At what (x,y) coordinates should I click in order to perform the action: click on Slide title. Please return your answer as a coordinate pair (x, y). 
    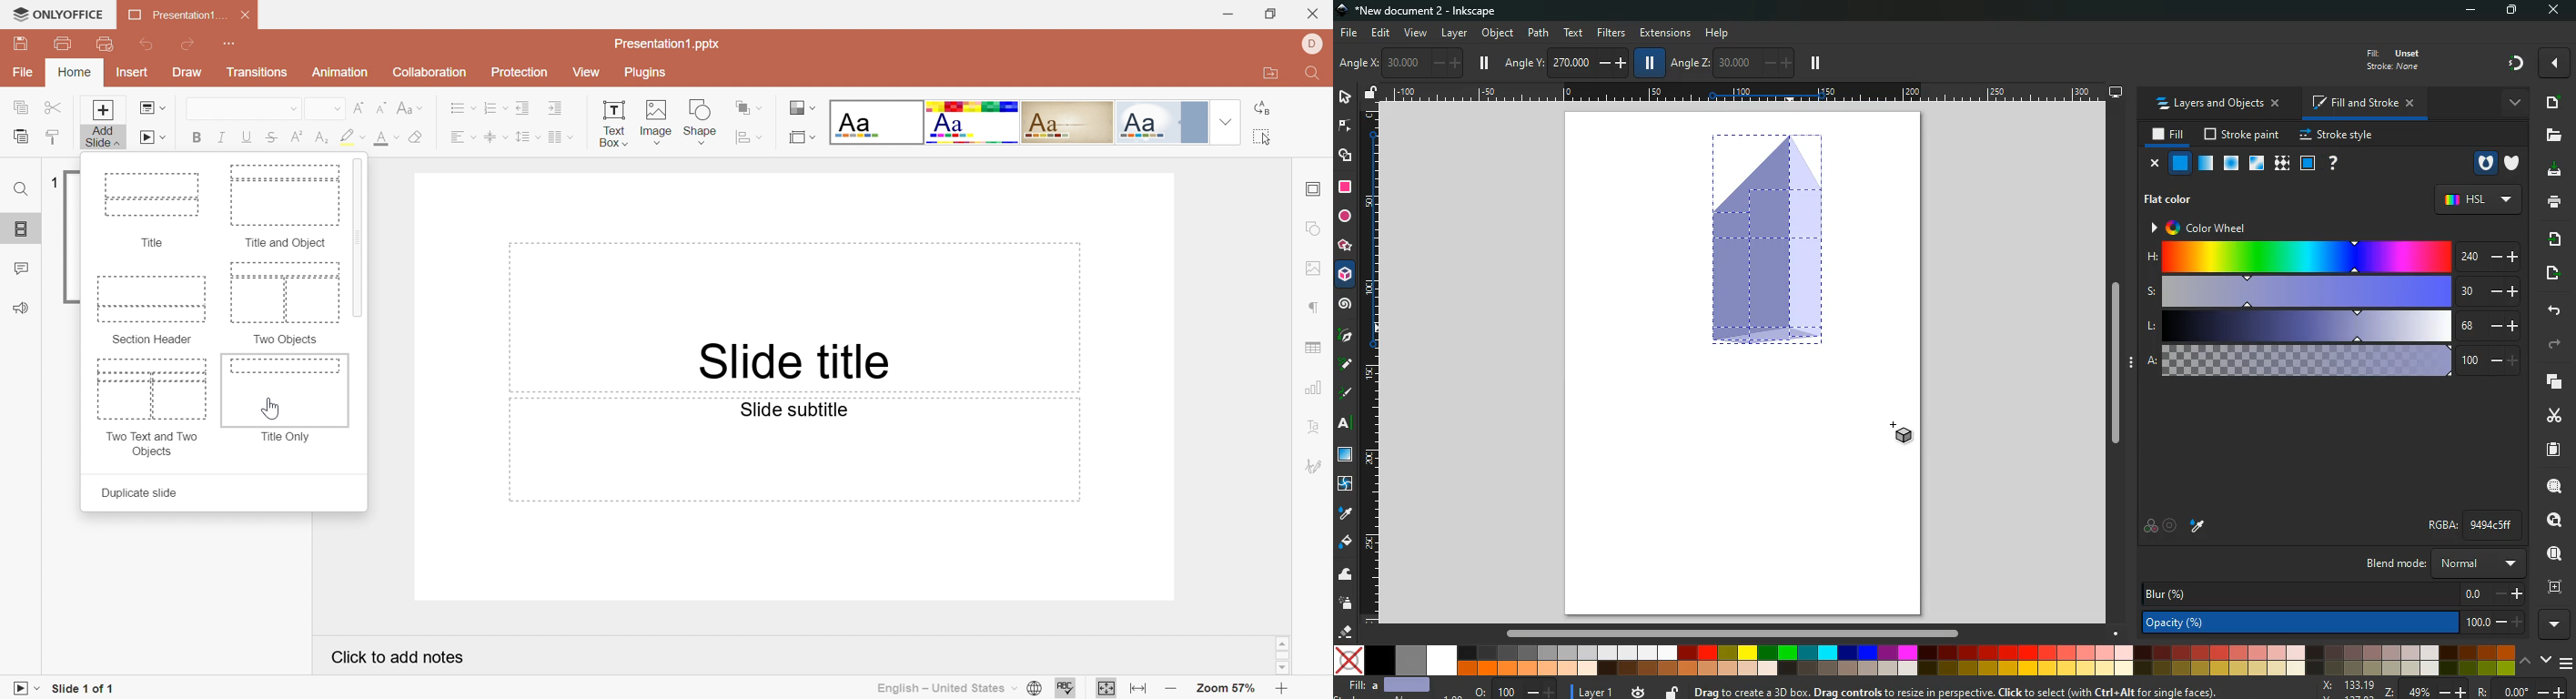
    Looking at the image, I should click on (791, 362).